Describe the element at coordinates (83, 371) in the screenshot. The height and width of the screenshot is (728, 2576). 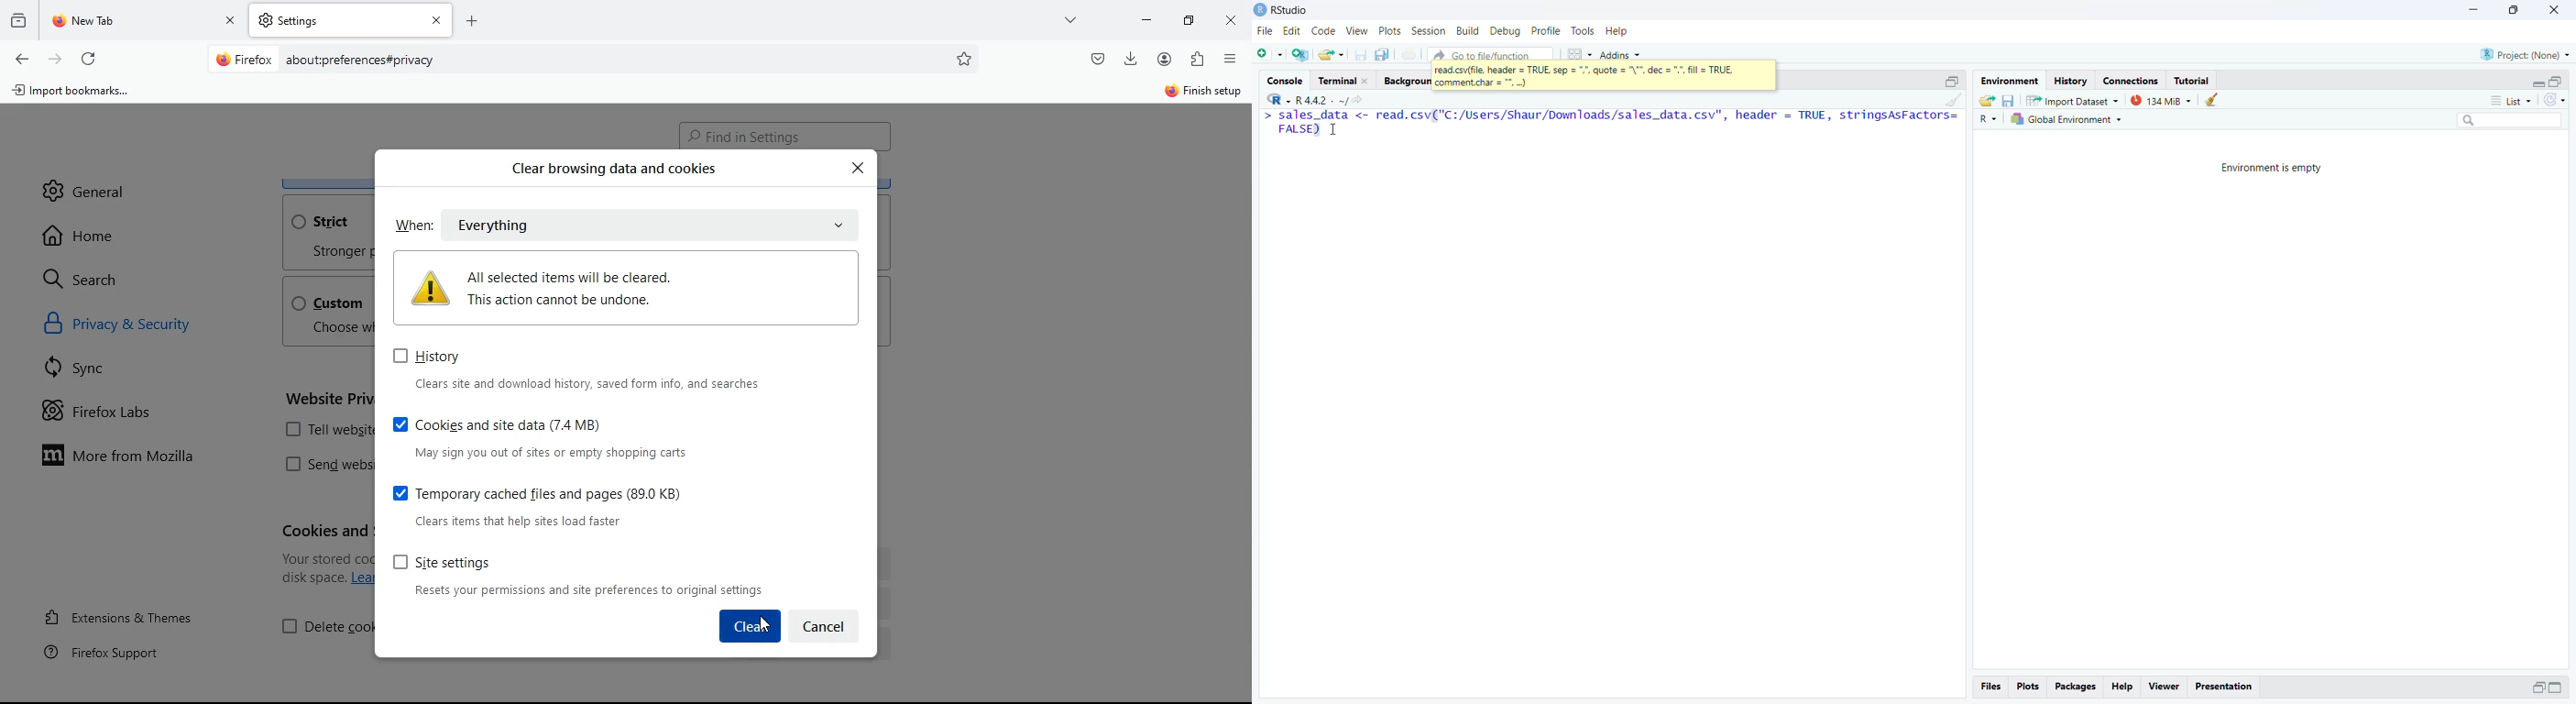
I see `sync` at that location.